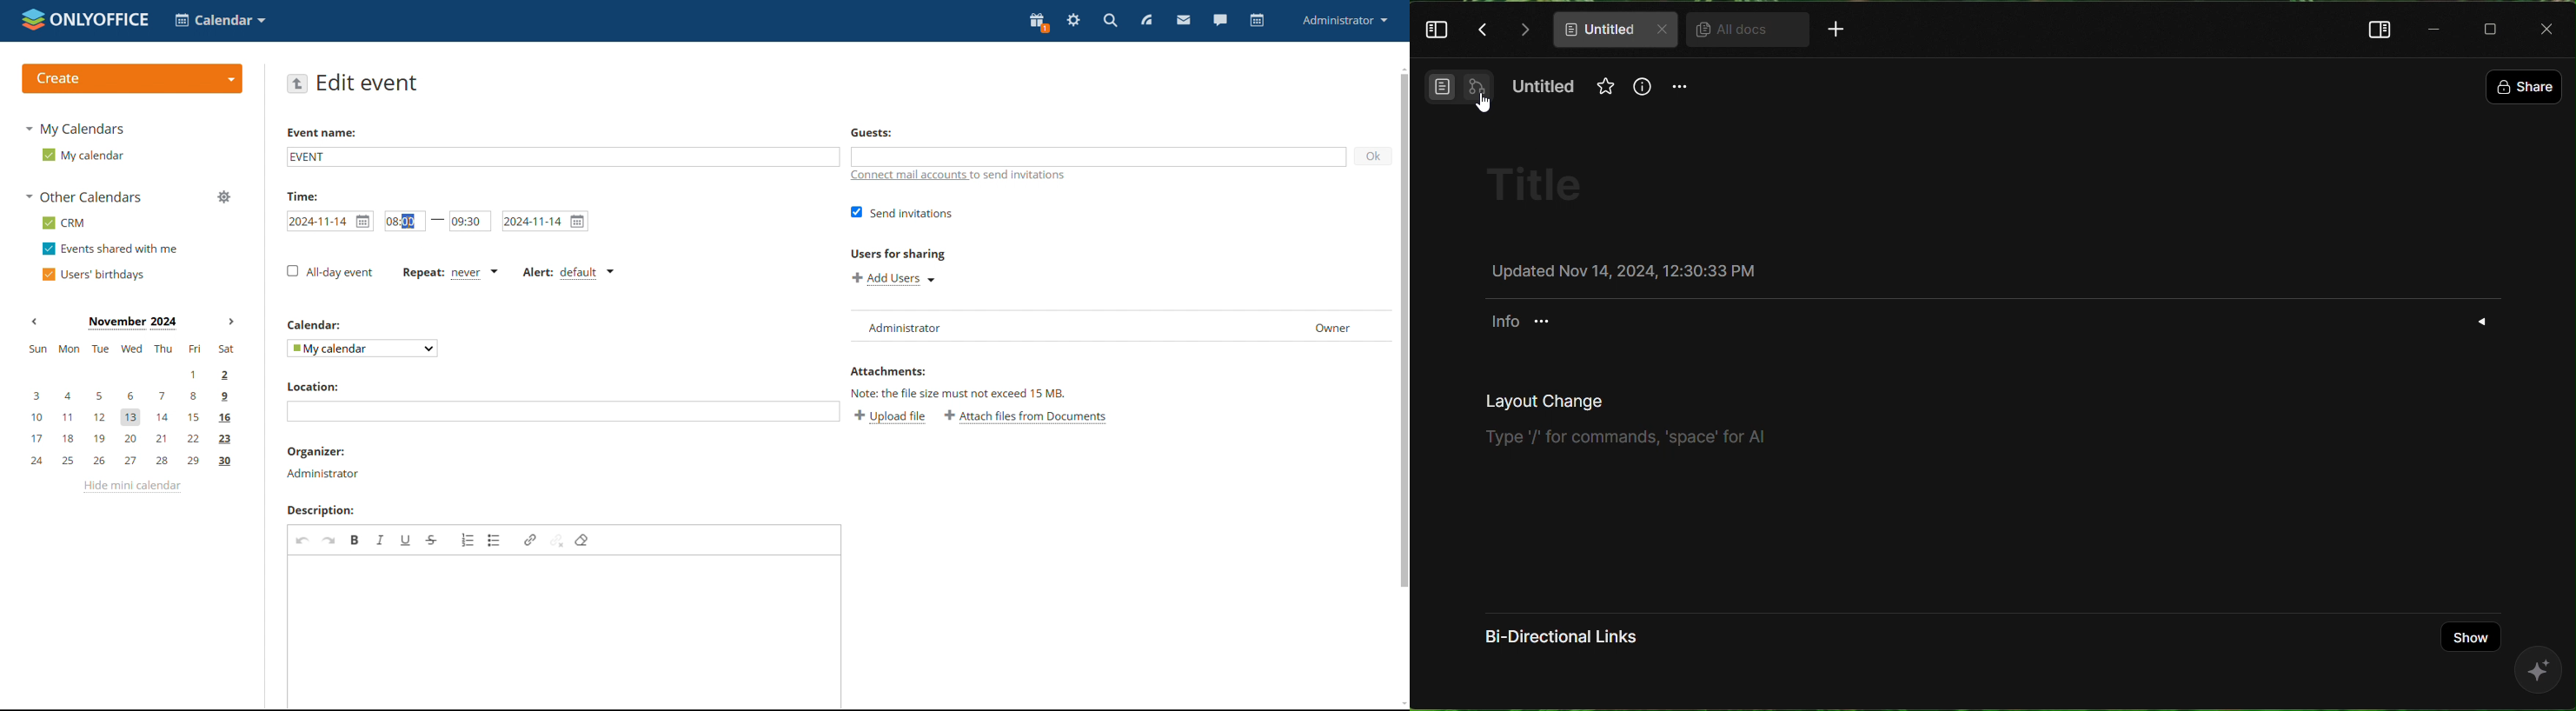  Describe the element at coordinates (1484, 109) in the screenshot. I see `cursor` at that location.